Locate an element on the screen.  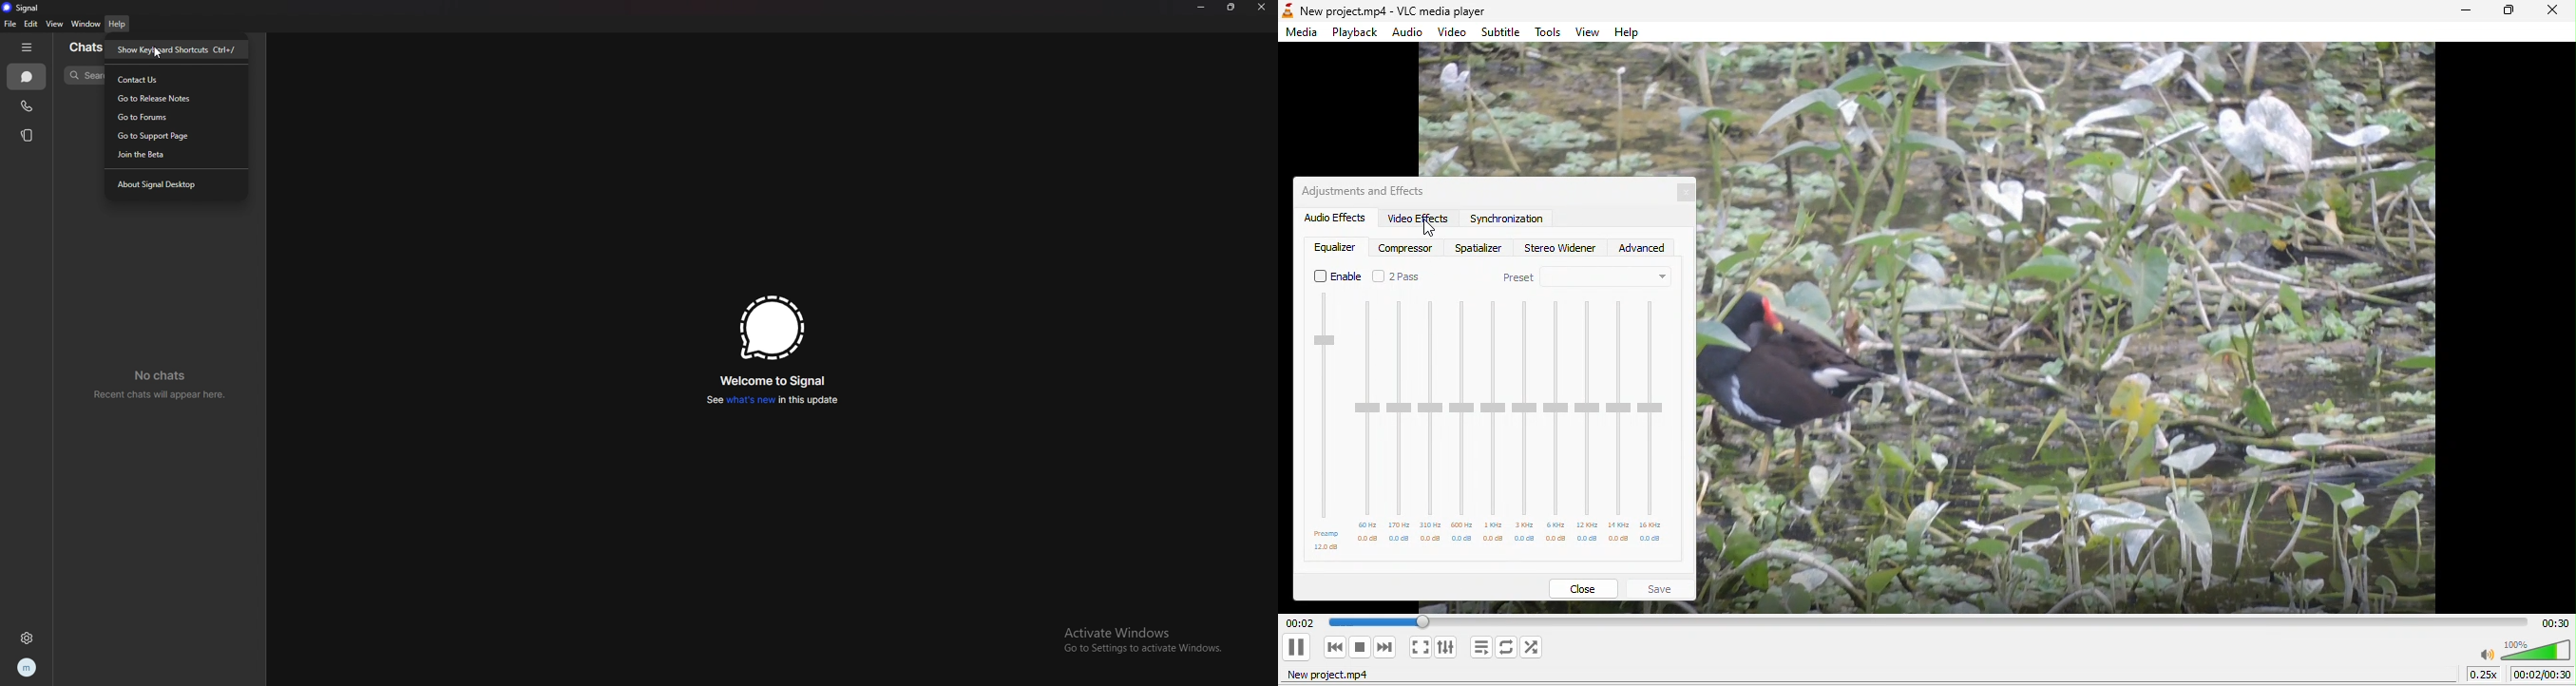
window is located at coordinates (86, 24).